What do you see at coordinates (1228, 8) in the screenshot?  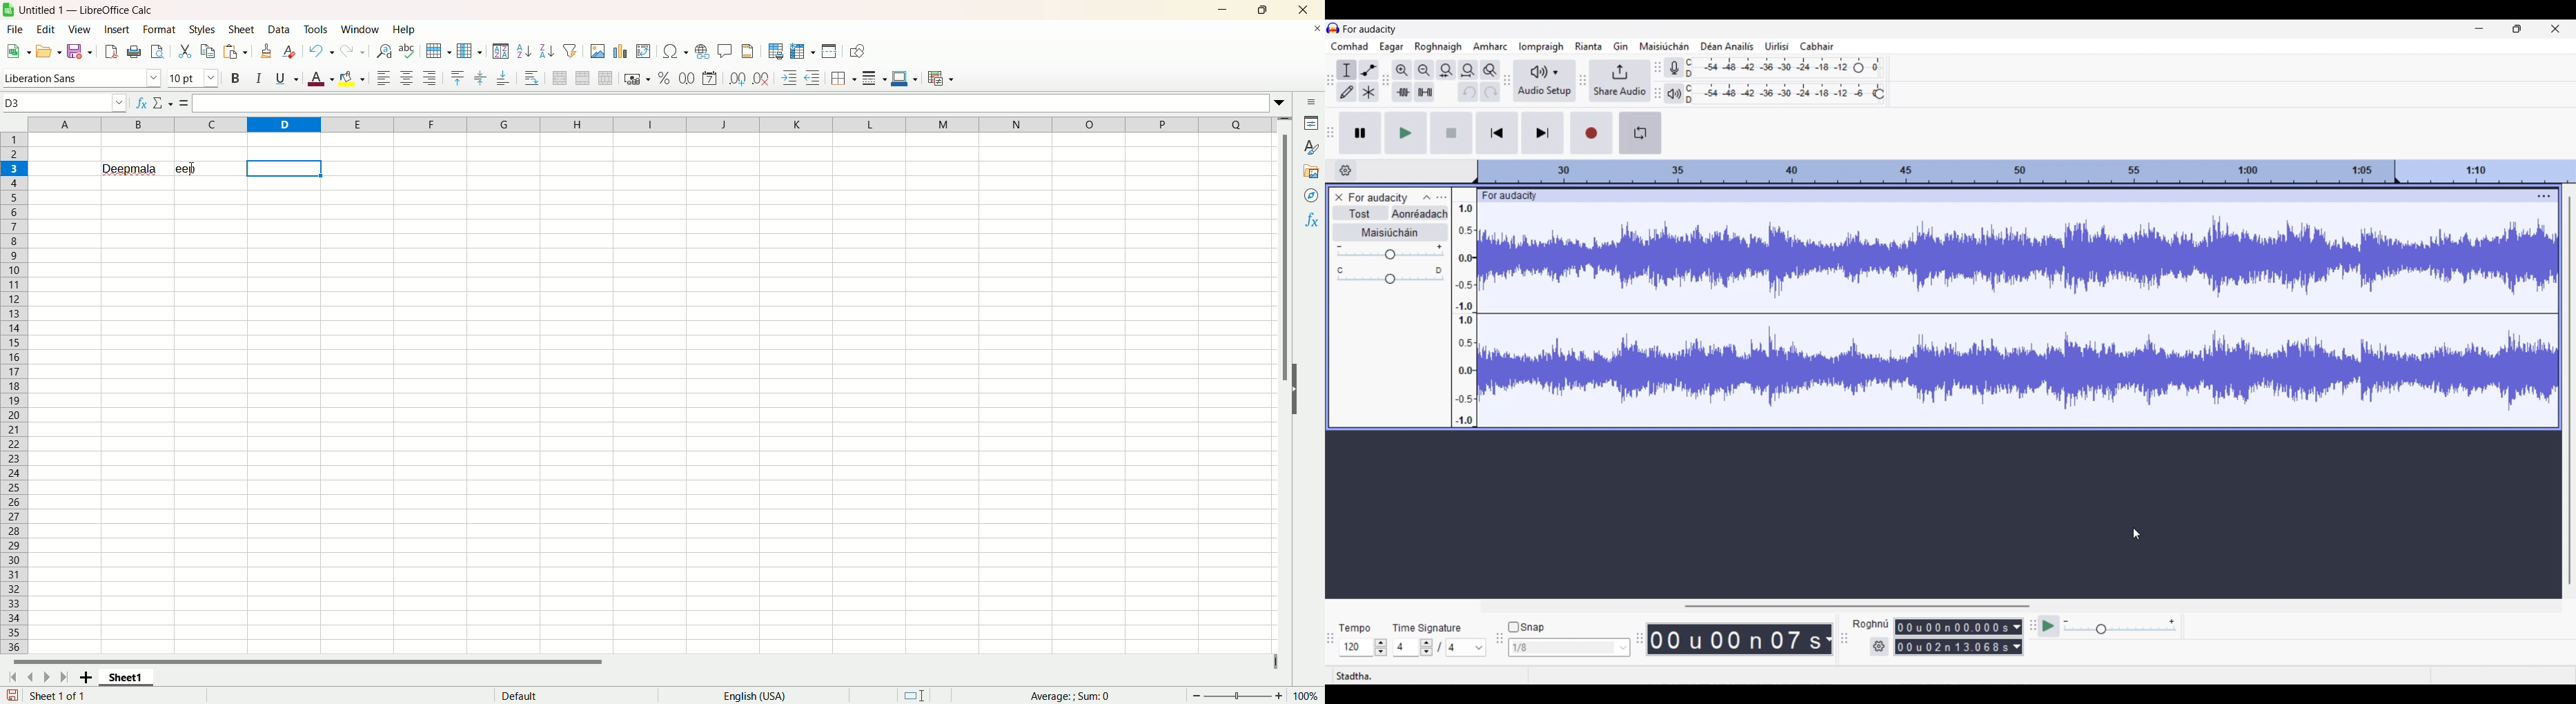 I see `Minimize` at bounding box center [1228, 8].